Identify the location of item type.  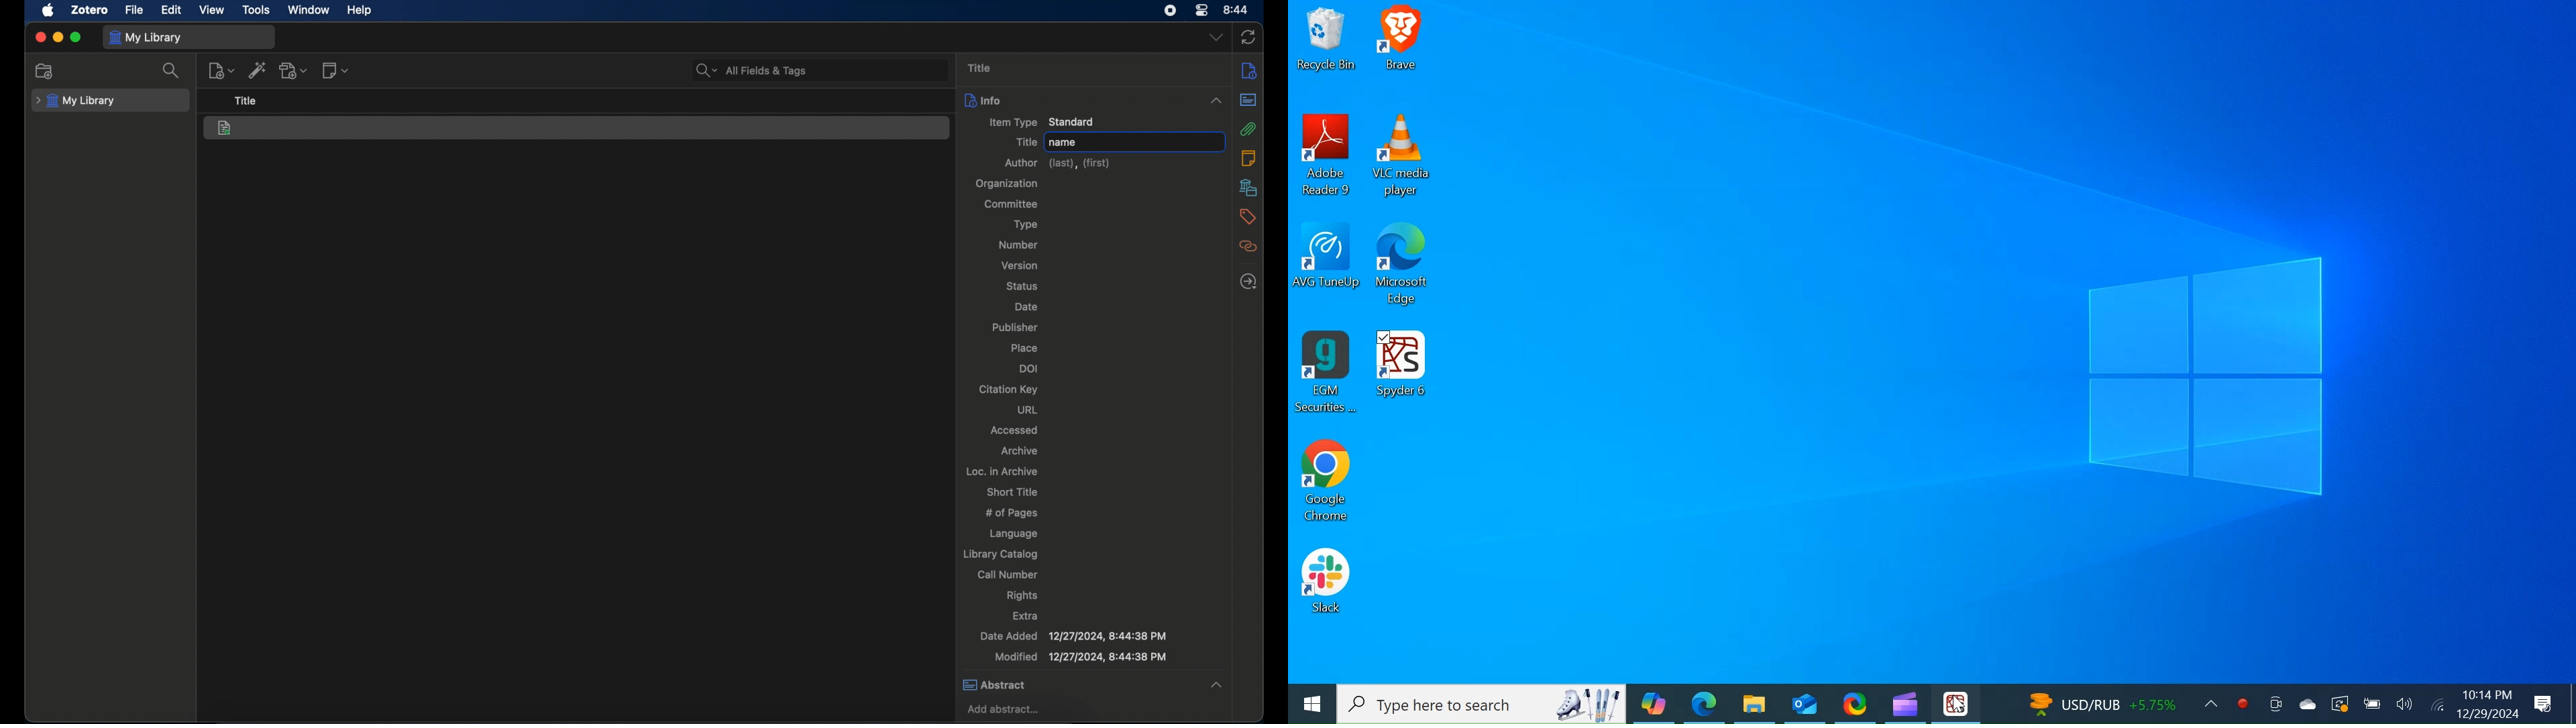
(1041, 121).